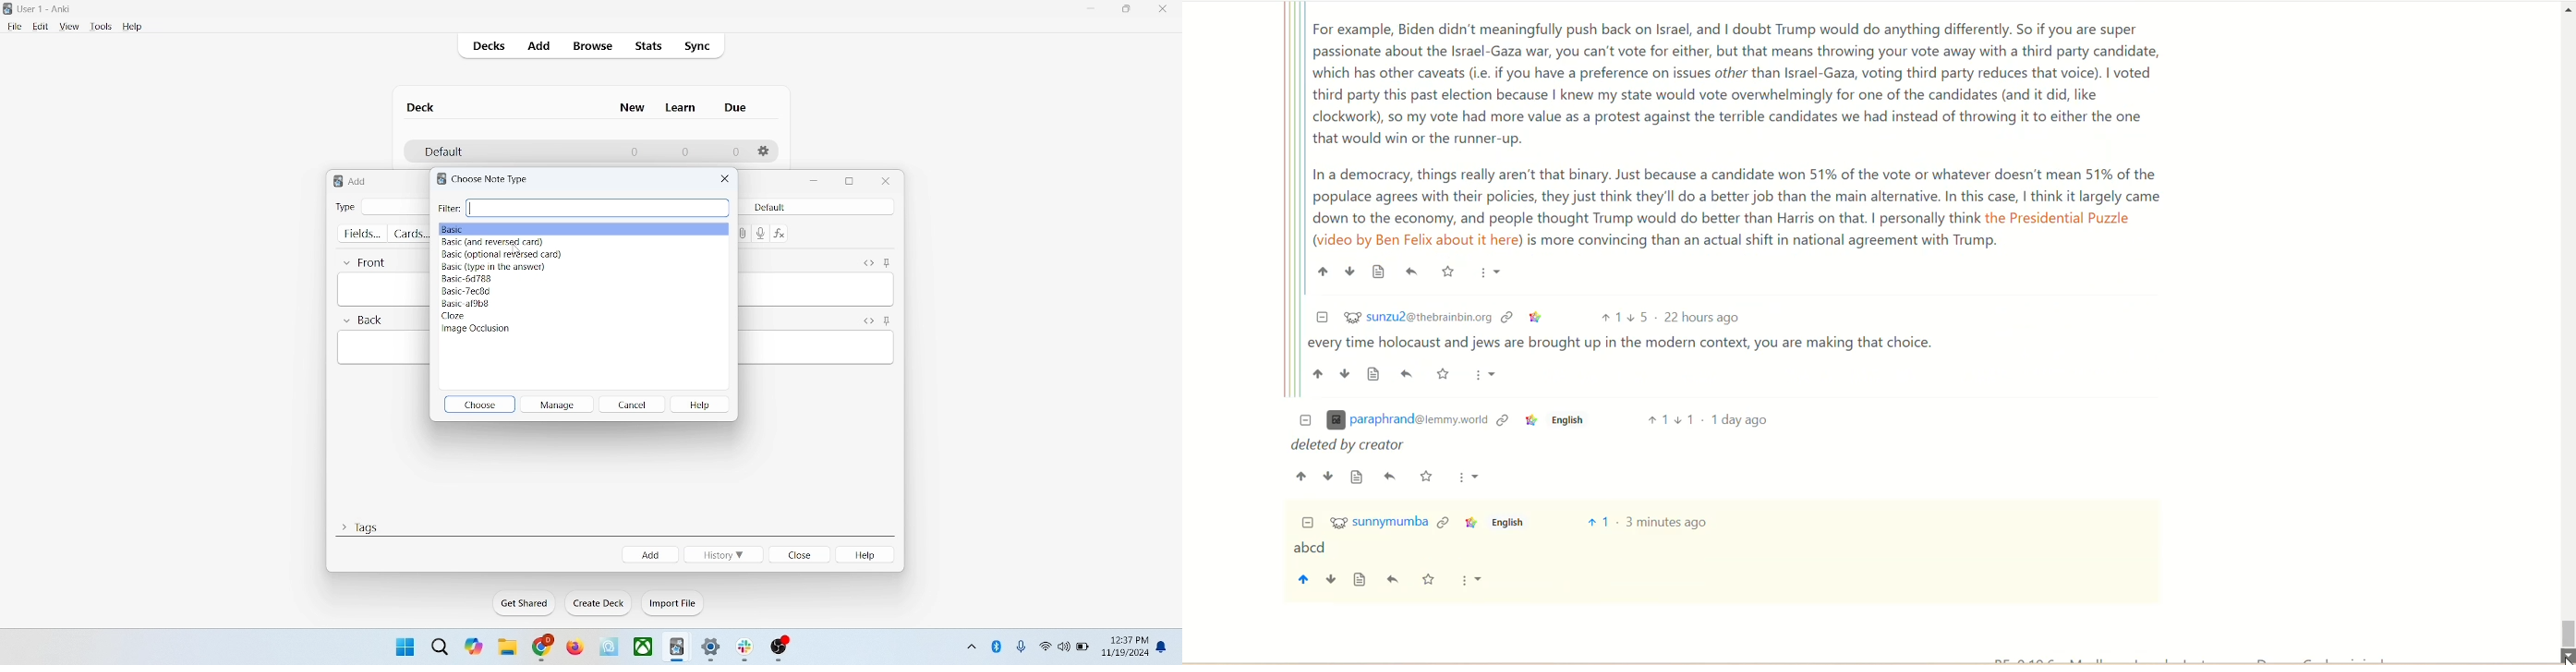 The width and height of the screenshot is (2576, 672). What do you see at coordinates (574, 647) in the screenshot?
I see `firefox` at bounding box center [574, 647].